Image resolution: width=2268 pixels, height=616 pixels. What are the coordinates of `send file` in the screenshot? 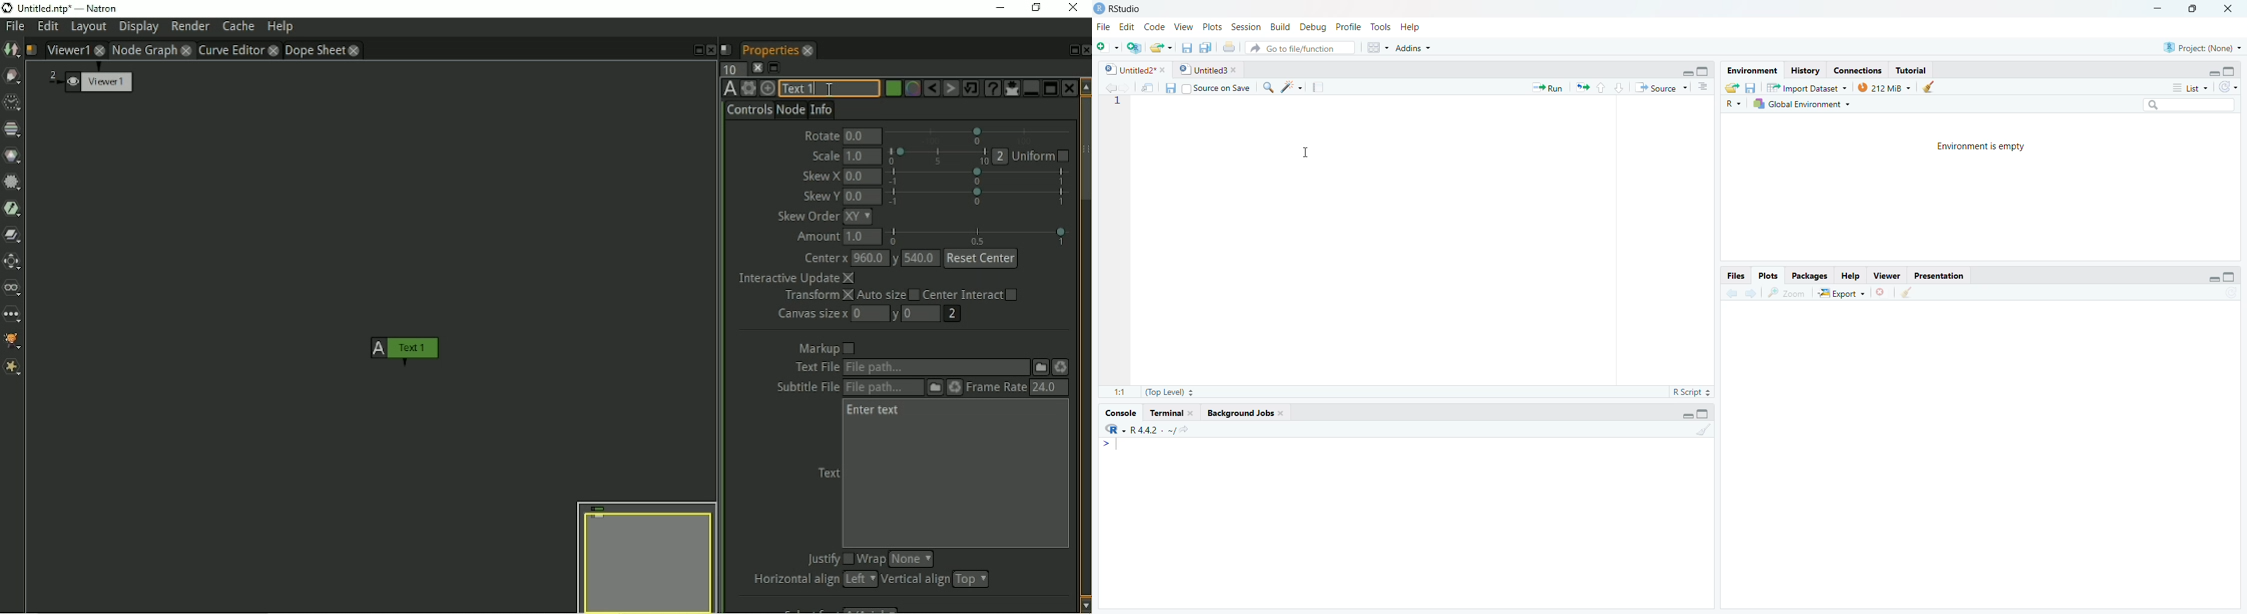 It's located at (1147, 87).